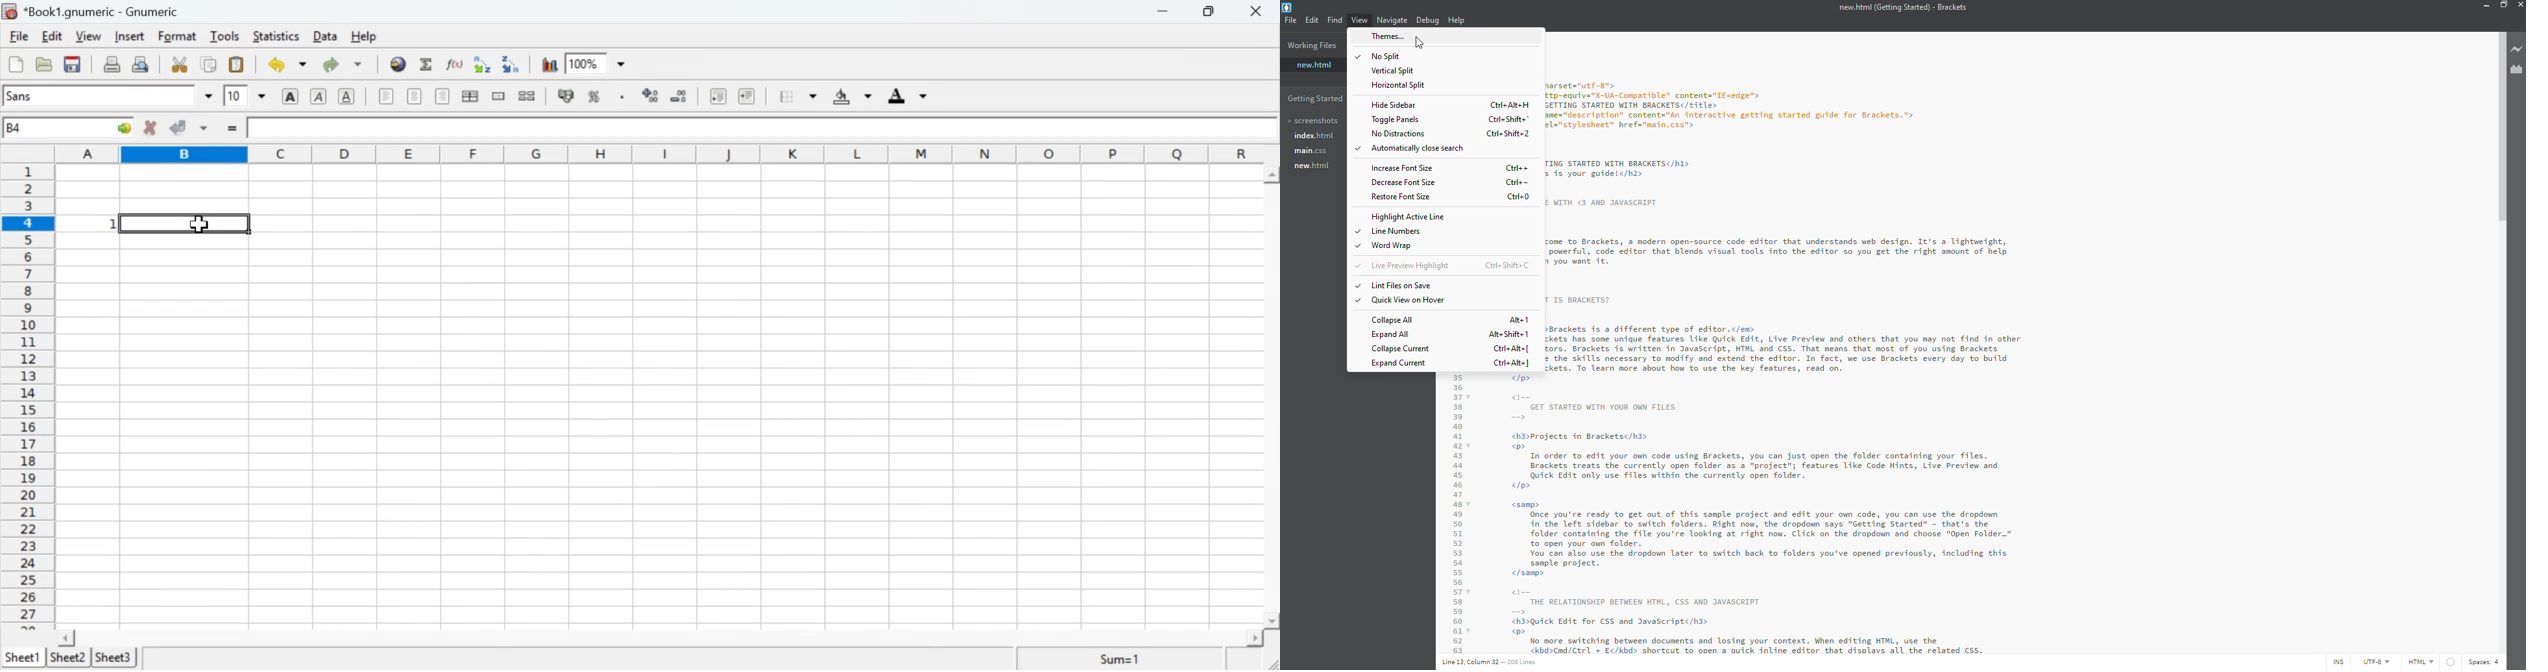 The height and width of the screenshot is (672, 2548). I want to click on collapse current, so click(1402, 348).